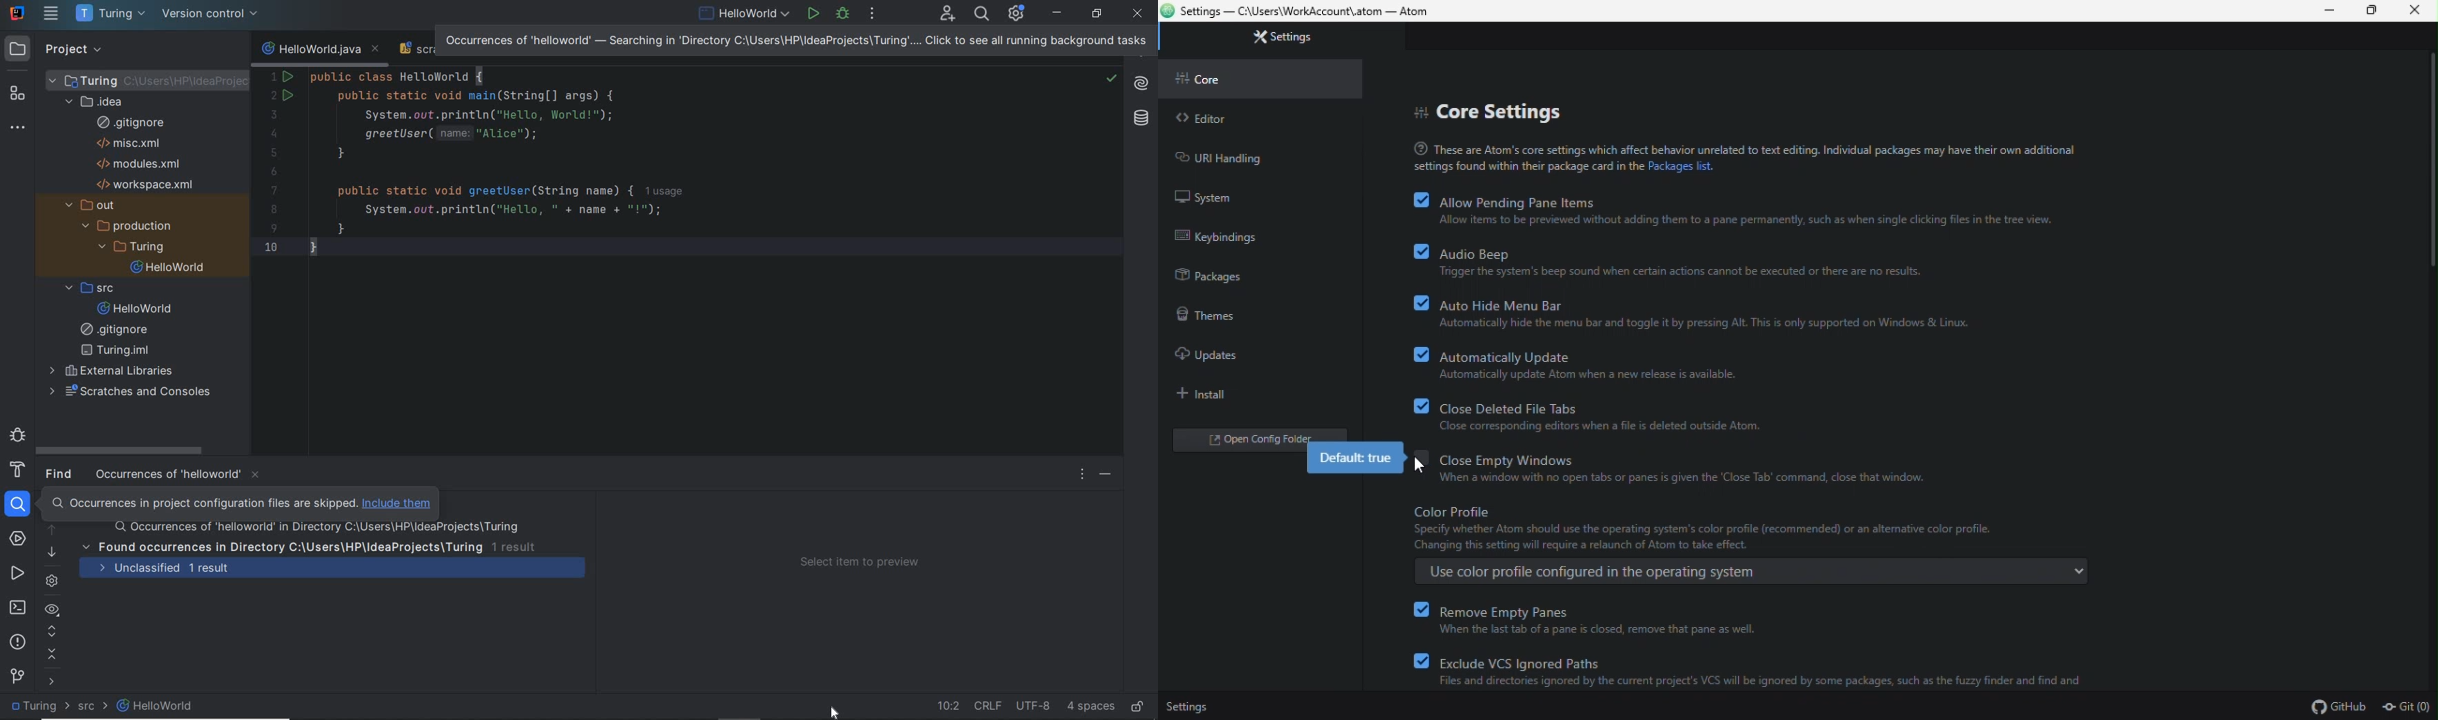  I want to click on keybinding, so click(1250, 238).